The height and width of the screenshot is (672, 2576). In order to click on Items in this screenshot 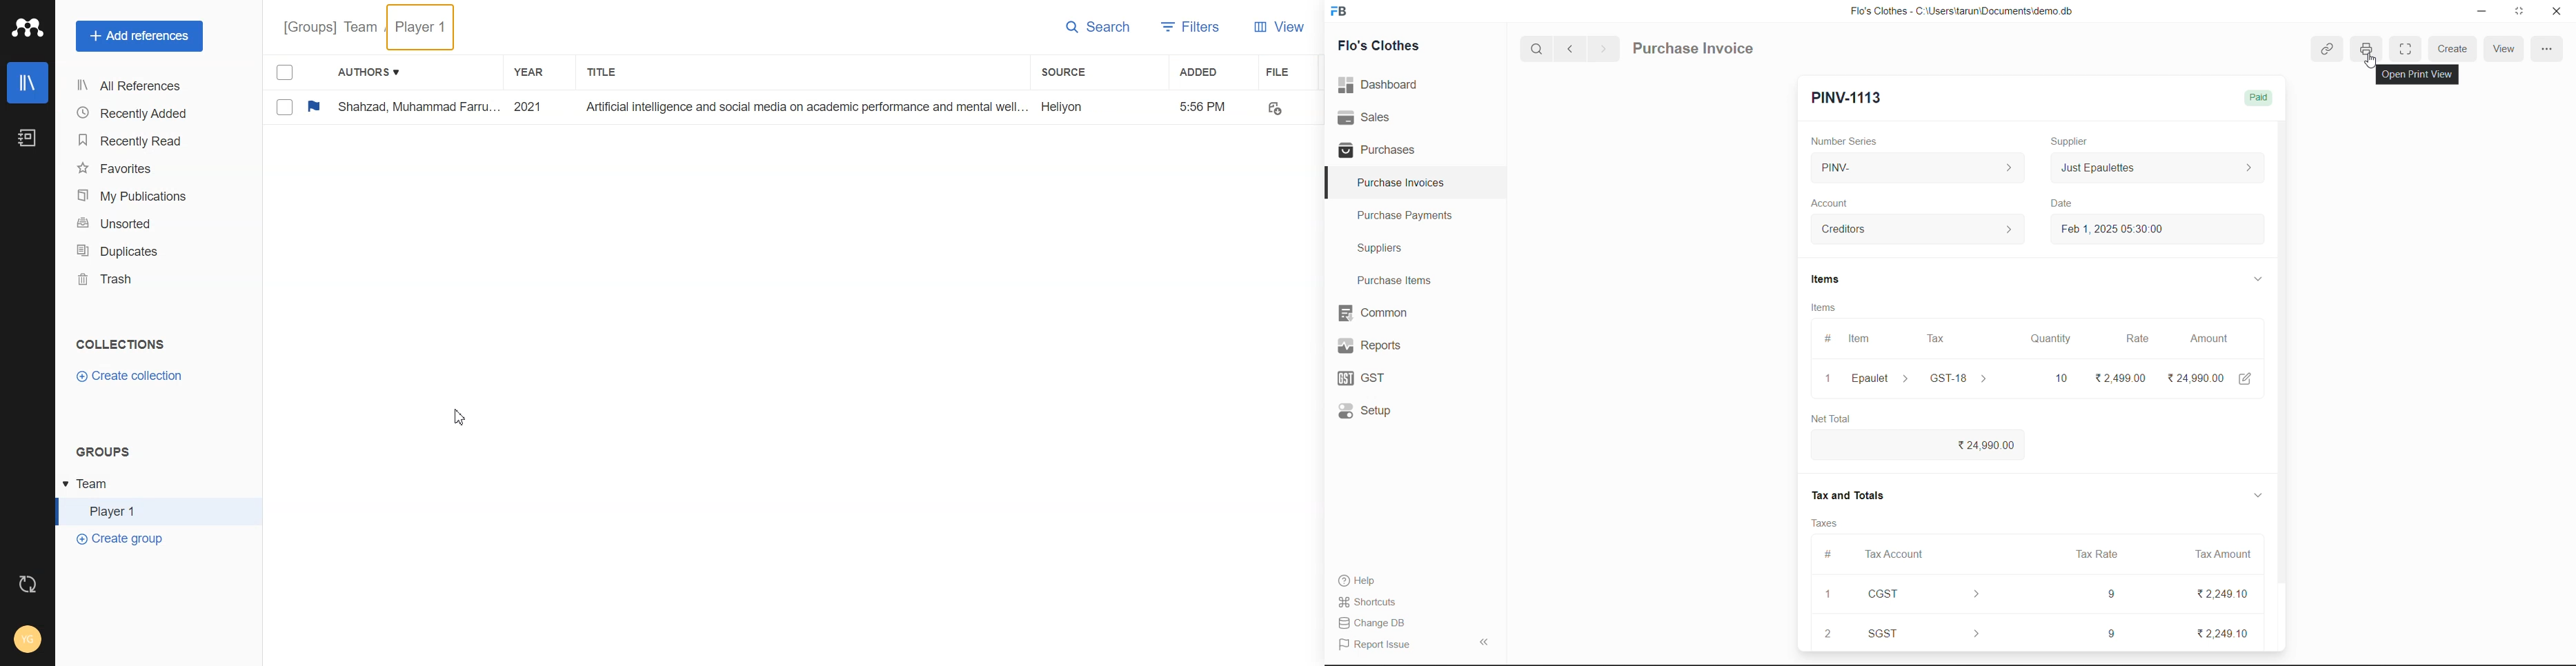, I will do `click(1825, 310)`.